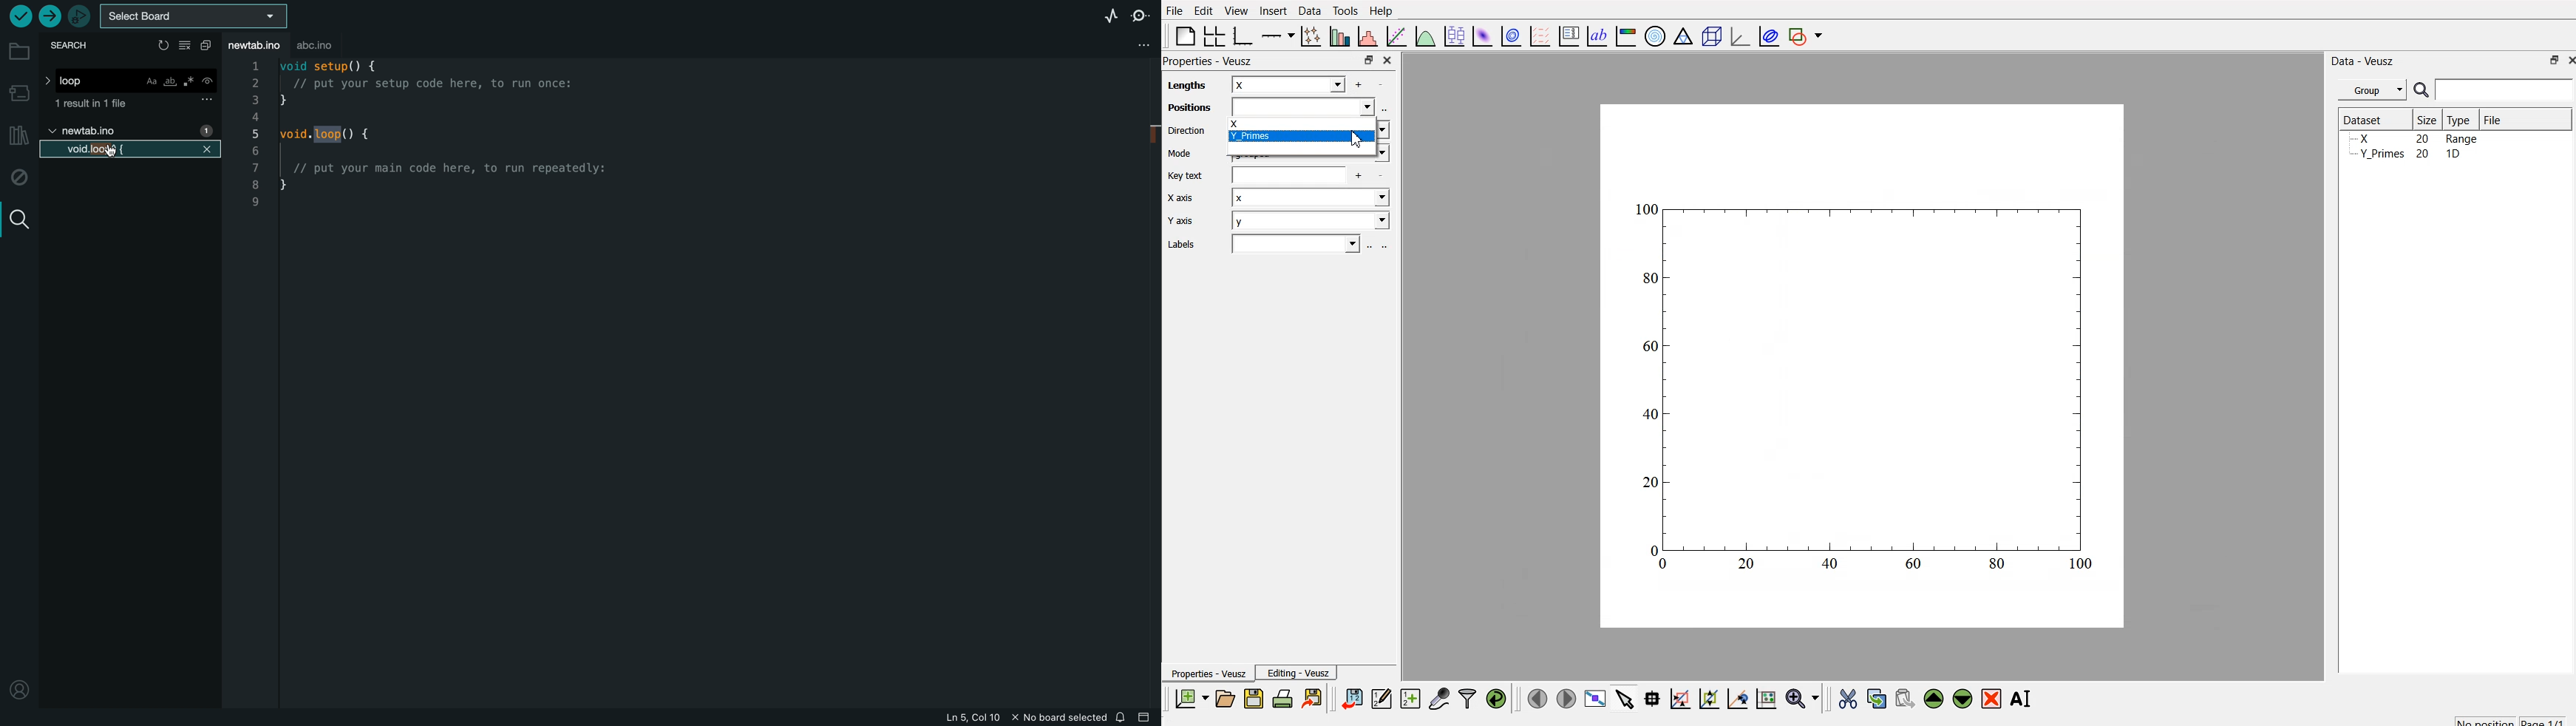  I want to click on move down the widget , so click(1961, 699).